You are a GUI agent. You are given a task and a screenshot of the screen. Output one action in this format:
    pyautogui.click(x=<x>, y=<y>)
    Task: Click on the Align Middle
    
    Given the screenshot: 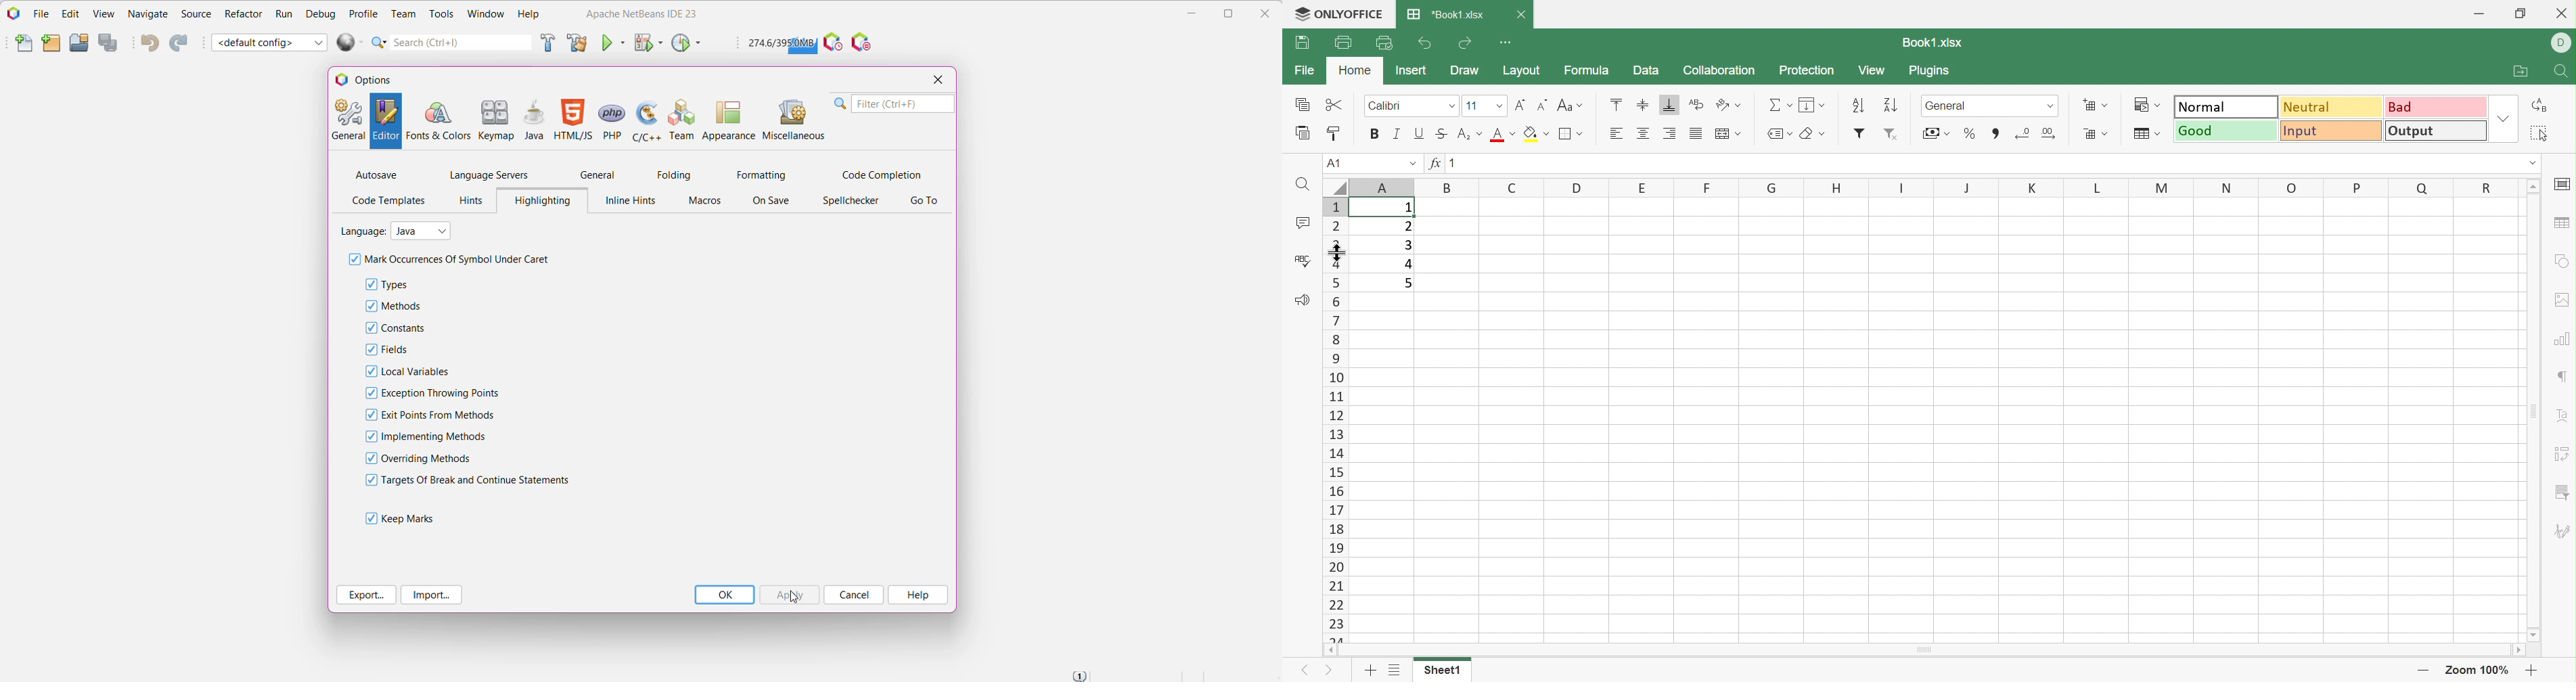 What is the action you would take?
    pyautogui.click(x=1642, y=104)
    